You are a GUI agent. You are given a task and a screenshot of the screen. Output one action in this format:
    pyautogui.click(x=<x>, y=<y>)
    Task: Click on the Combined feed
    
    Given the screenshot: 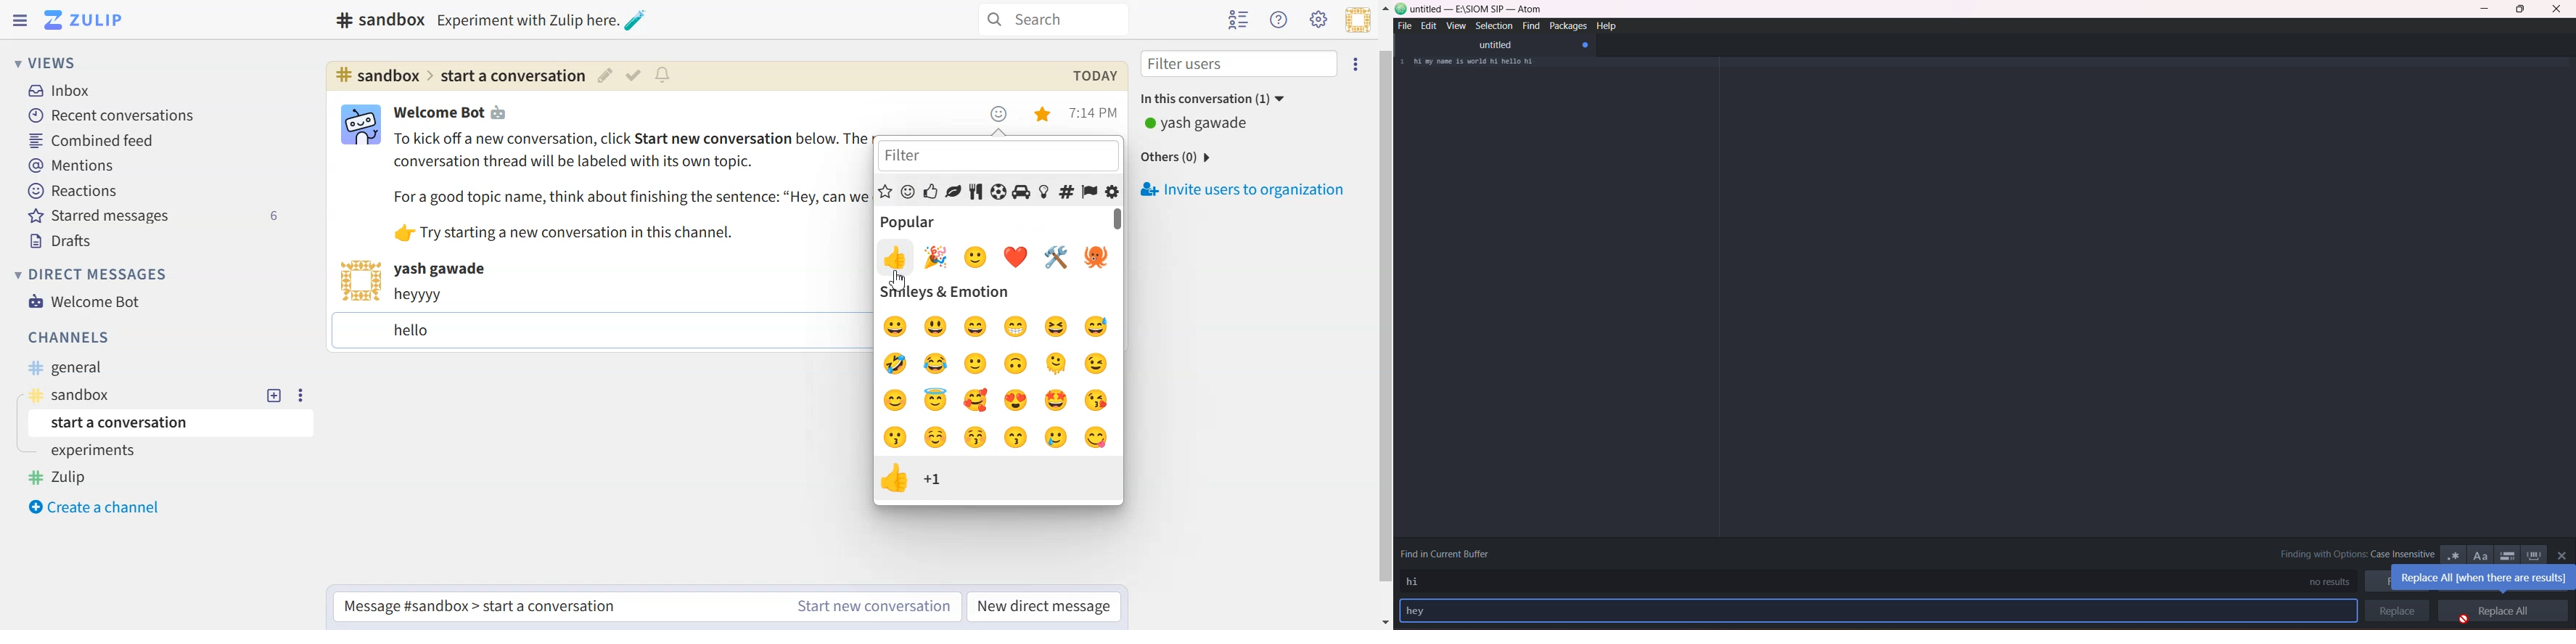 What is the action you would take?
    pyautogui.click(x=95, y=142)
    